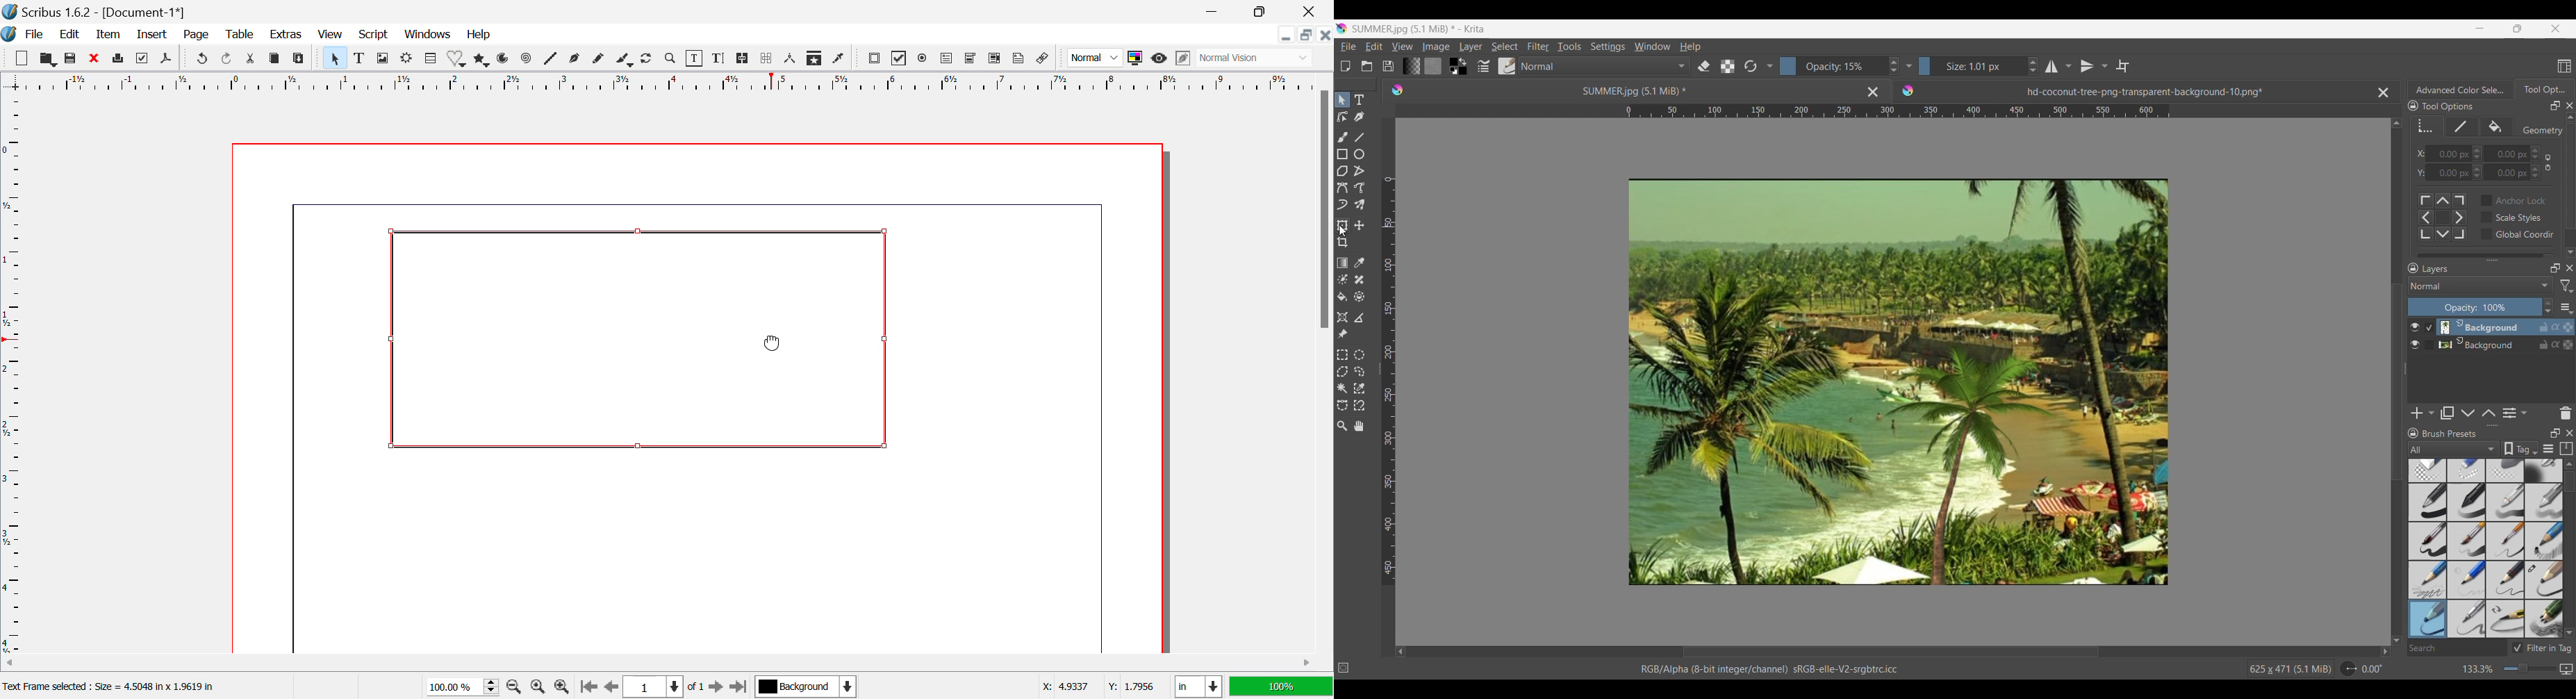  What do you see at coordinates (2569, 464) in the screenshot?
I see `Quick slide to top` at bounding box center [2569, 464].